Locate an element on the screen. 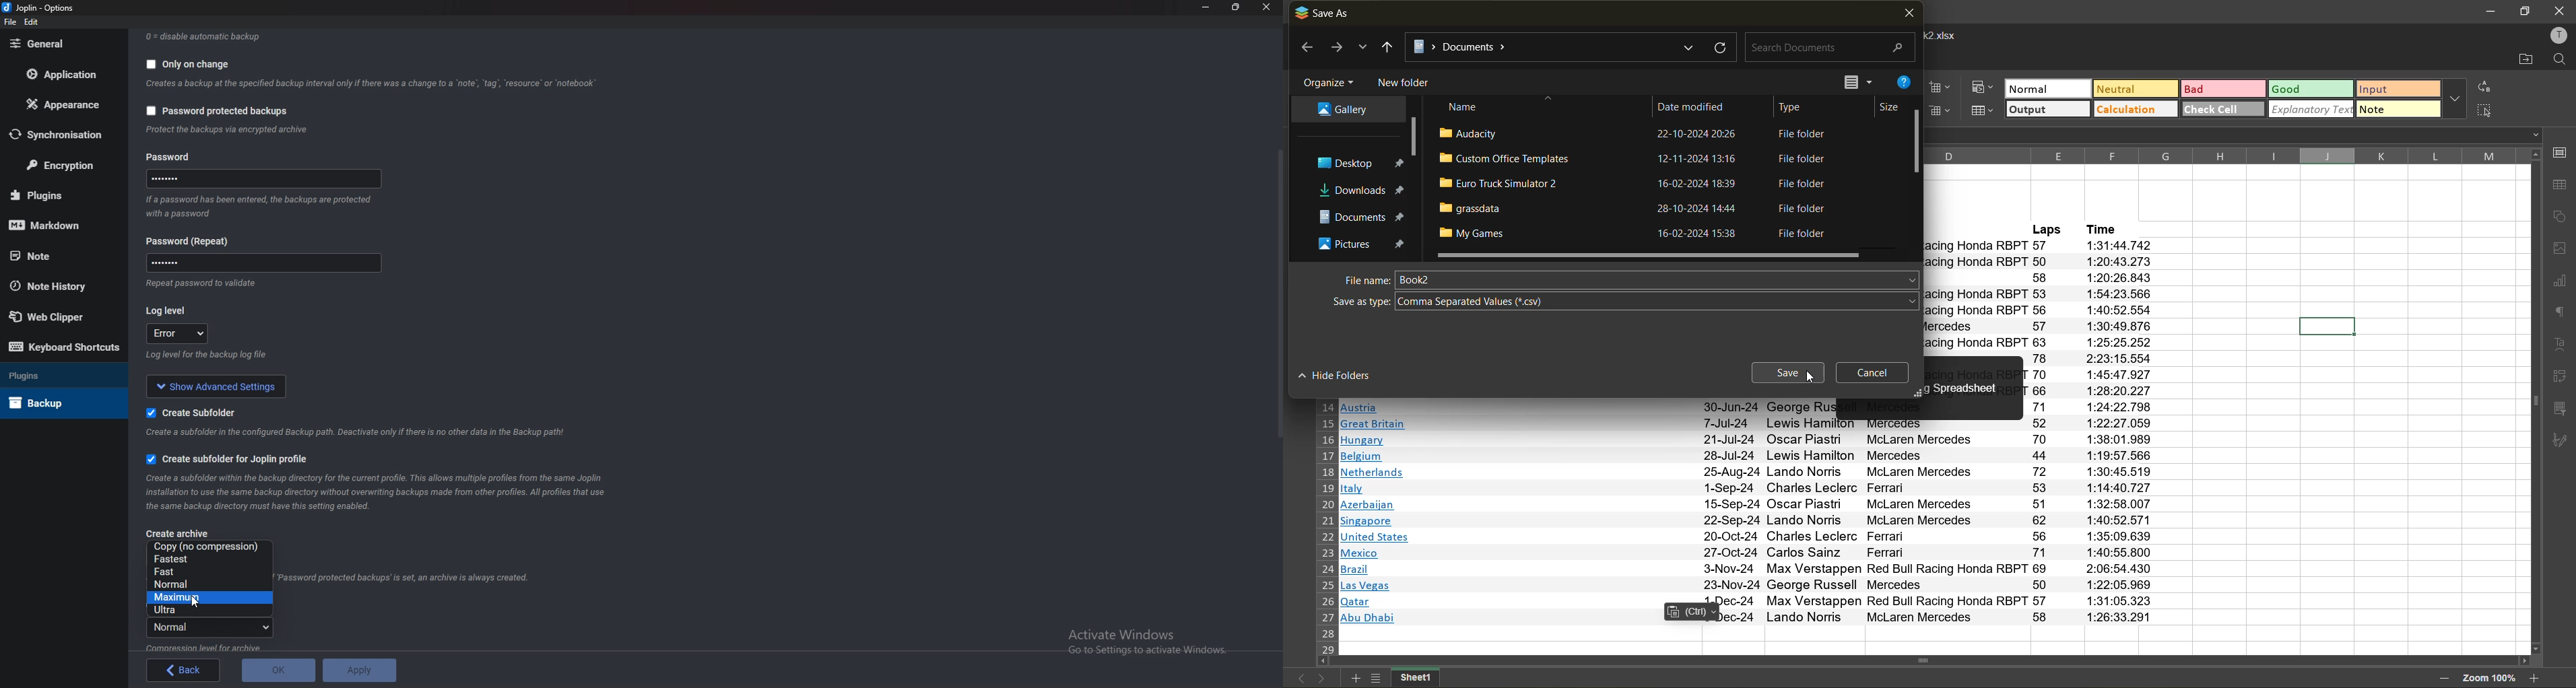  add new sheet is located at coordinates (1355, 679).